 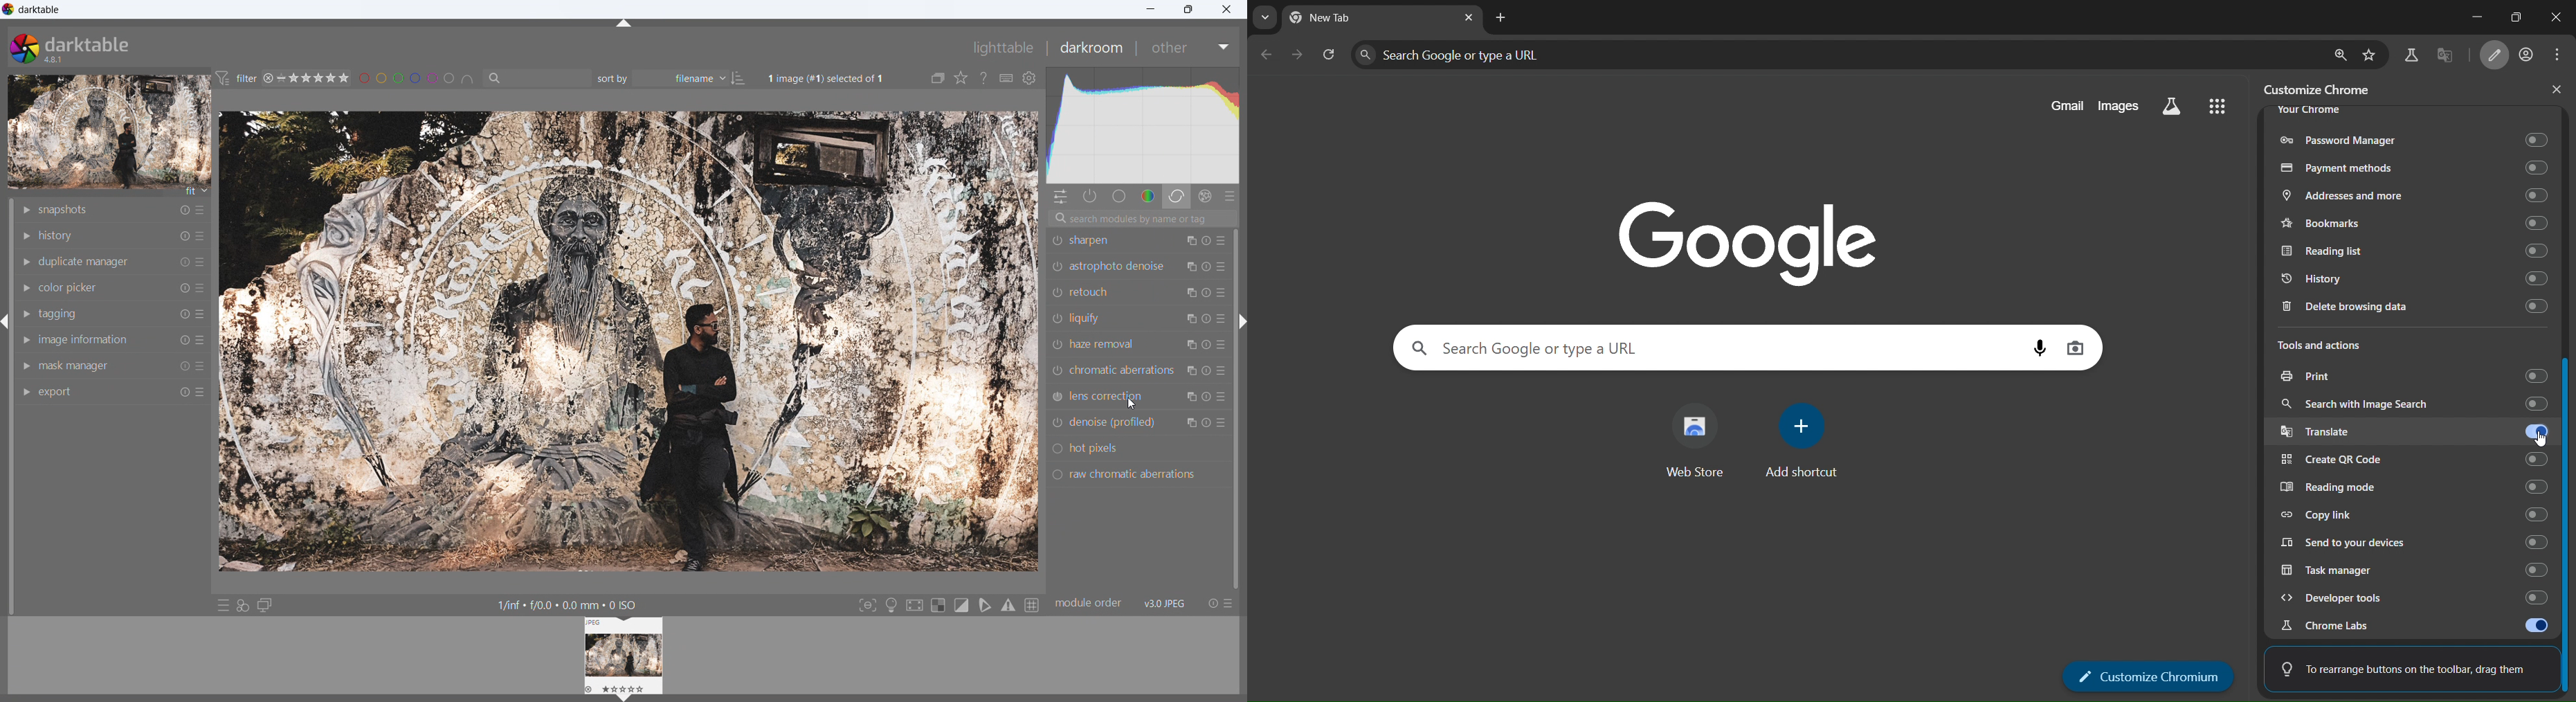 What do you see at coordinates (28, 393) in the screenshot?
I see `show module` at bounding box center [28, 393].